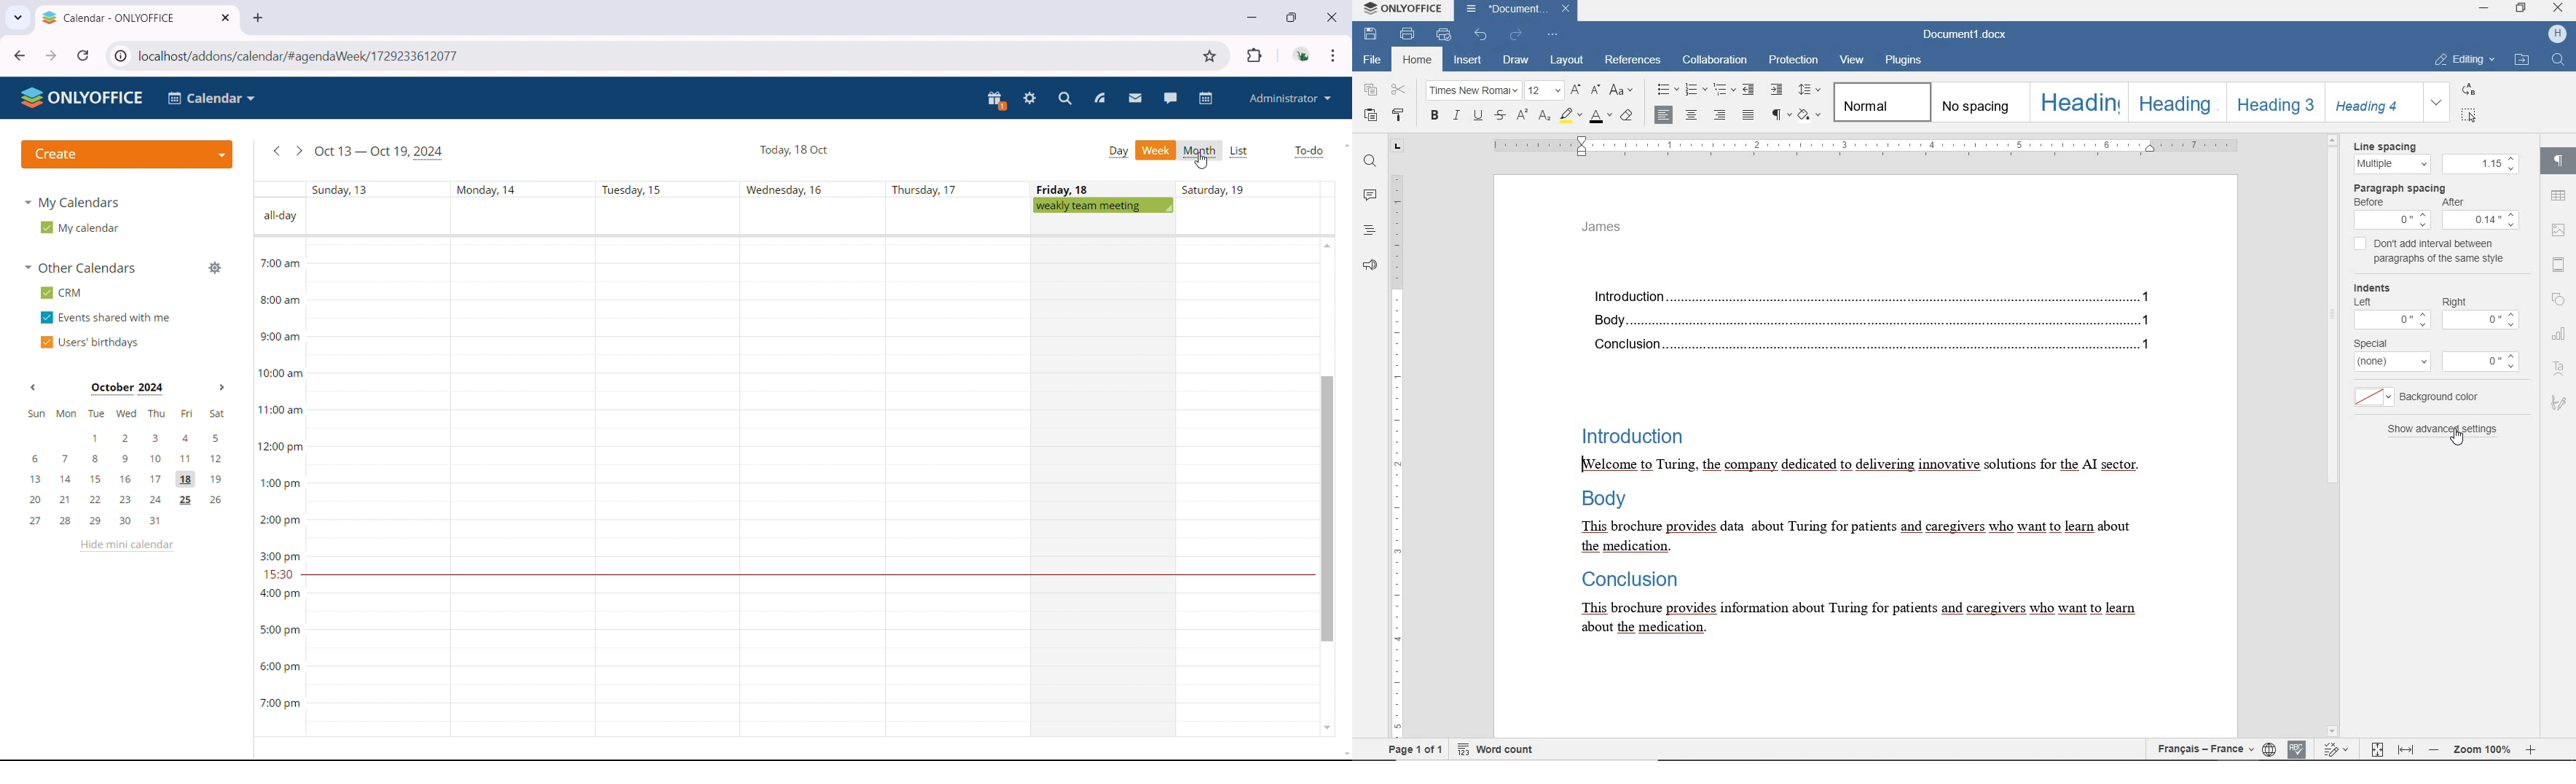 The image size is (2576, 784). Describe the element at coordinates (2561, 335) in the screenshot. I see `chart` at that location.